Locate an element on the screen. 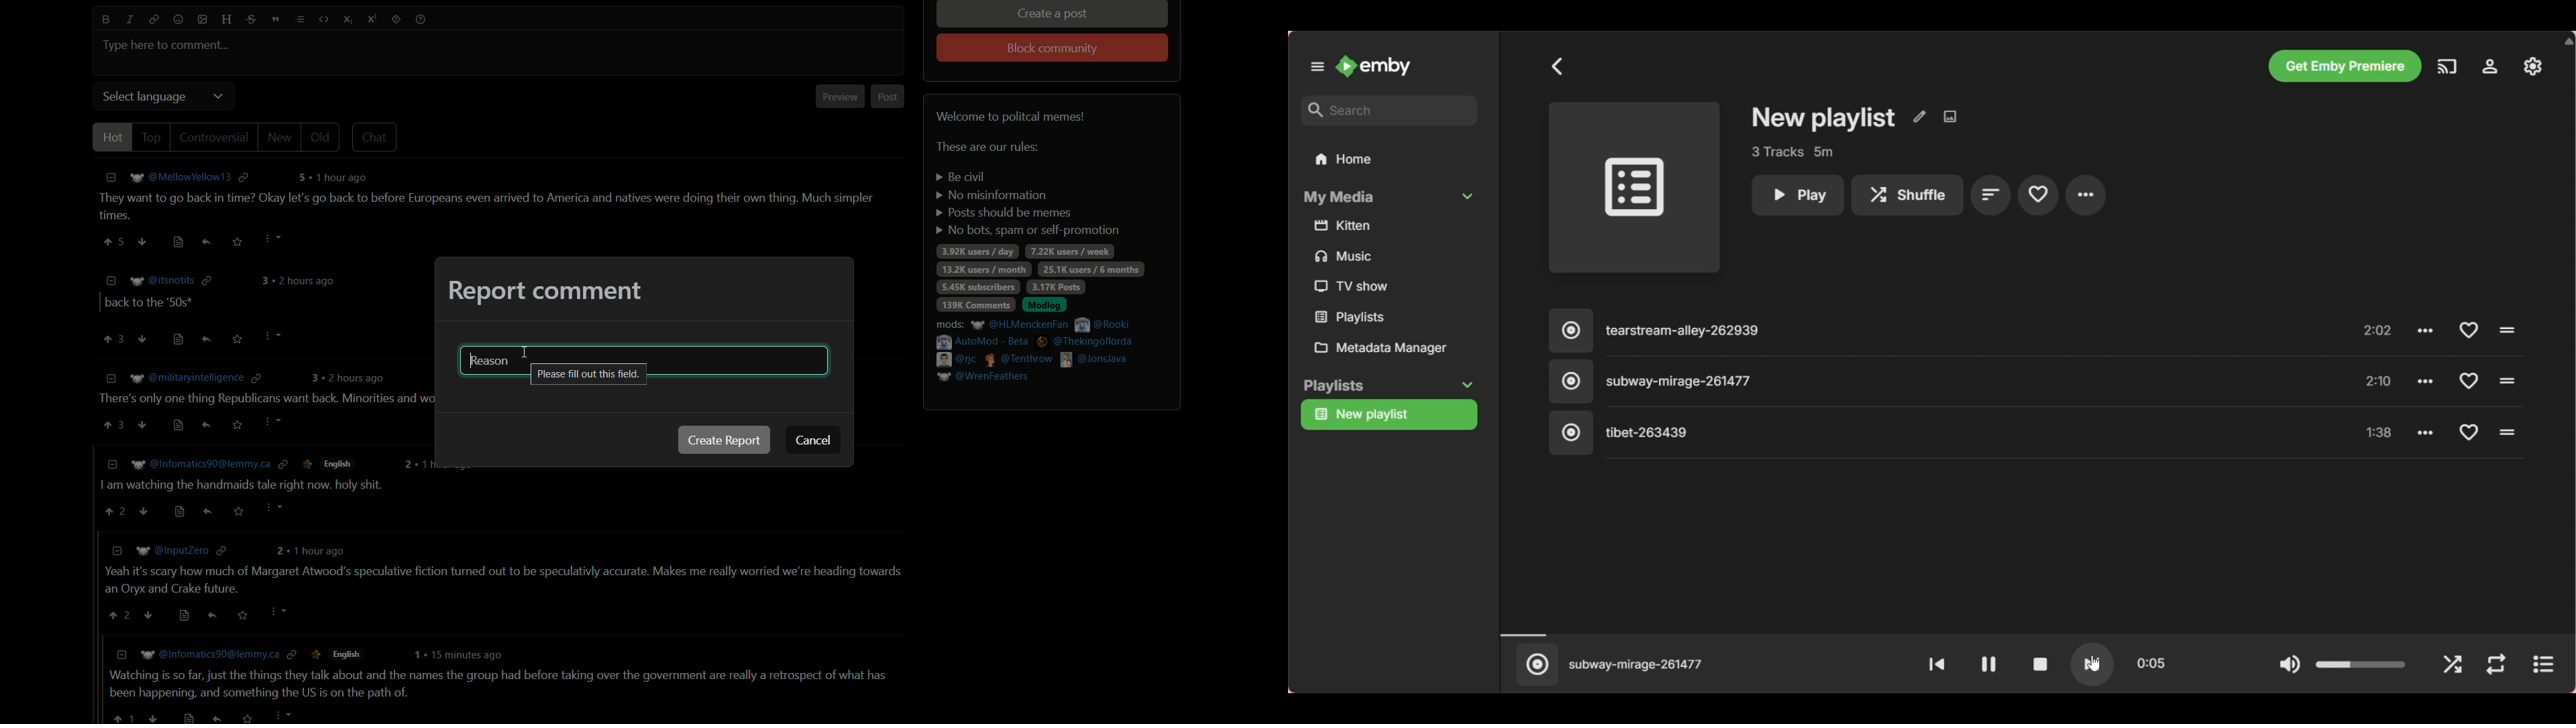 This screenshot has height=728, width=2576. Slider to change volume is located at coordinates (2360, 659).